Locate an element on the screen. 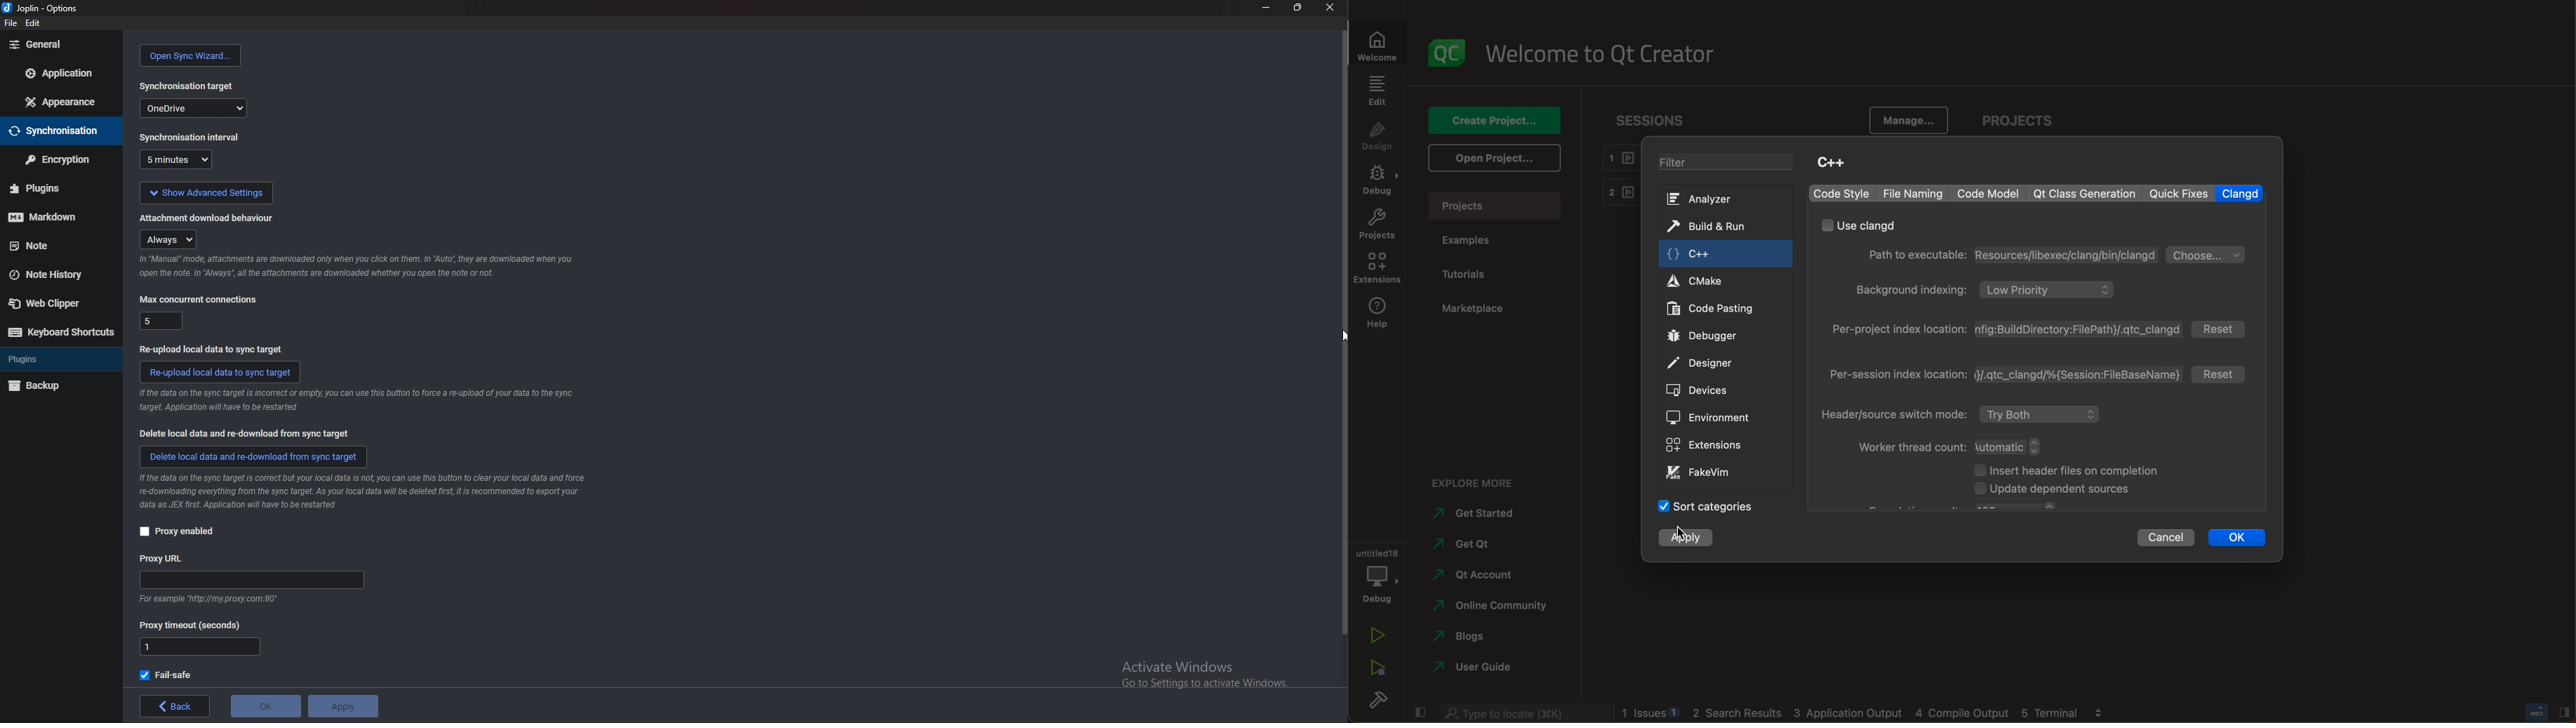  index location is located at coordinates (2008, 330).